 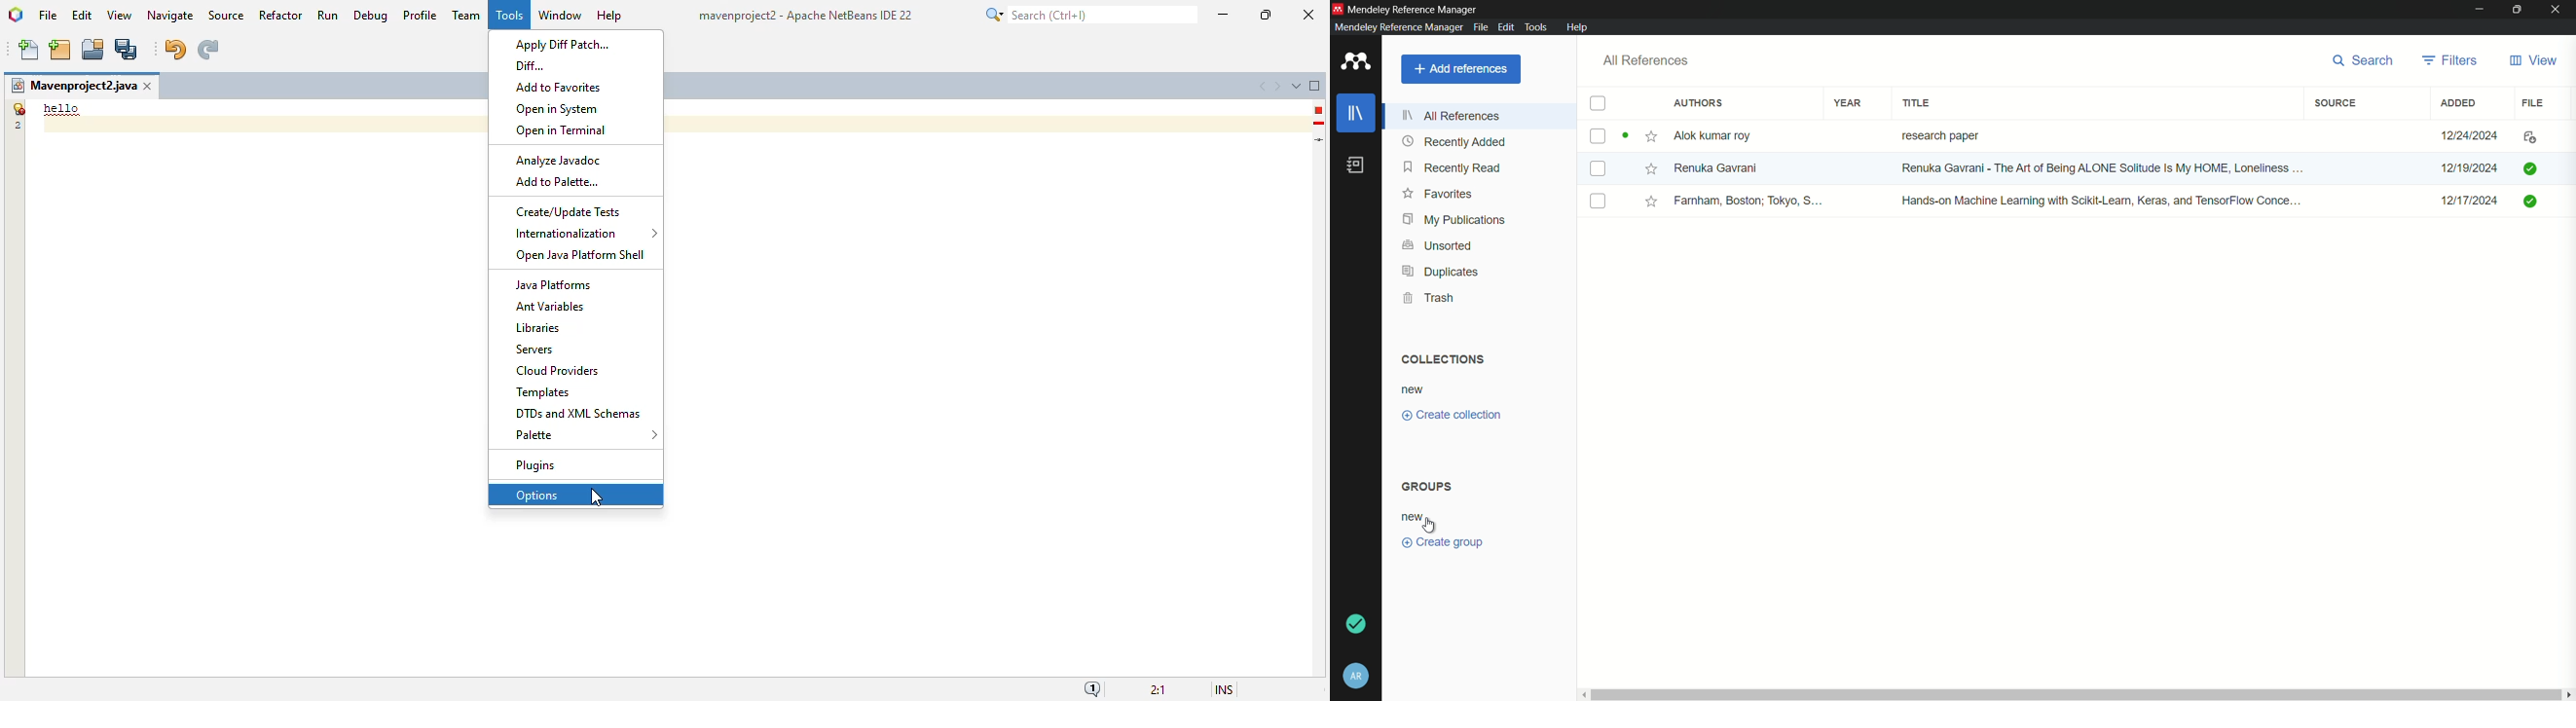 I want to click on duplicates, so click(x=1440, y=272).